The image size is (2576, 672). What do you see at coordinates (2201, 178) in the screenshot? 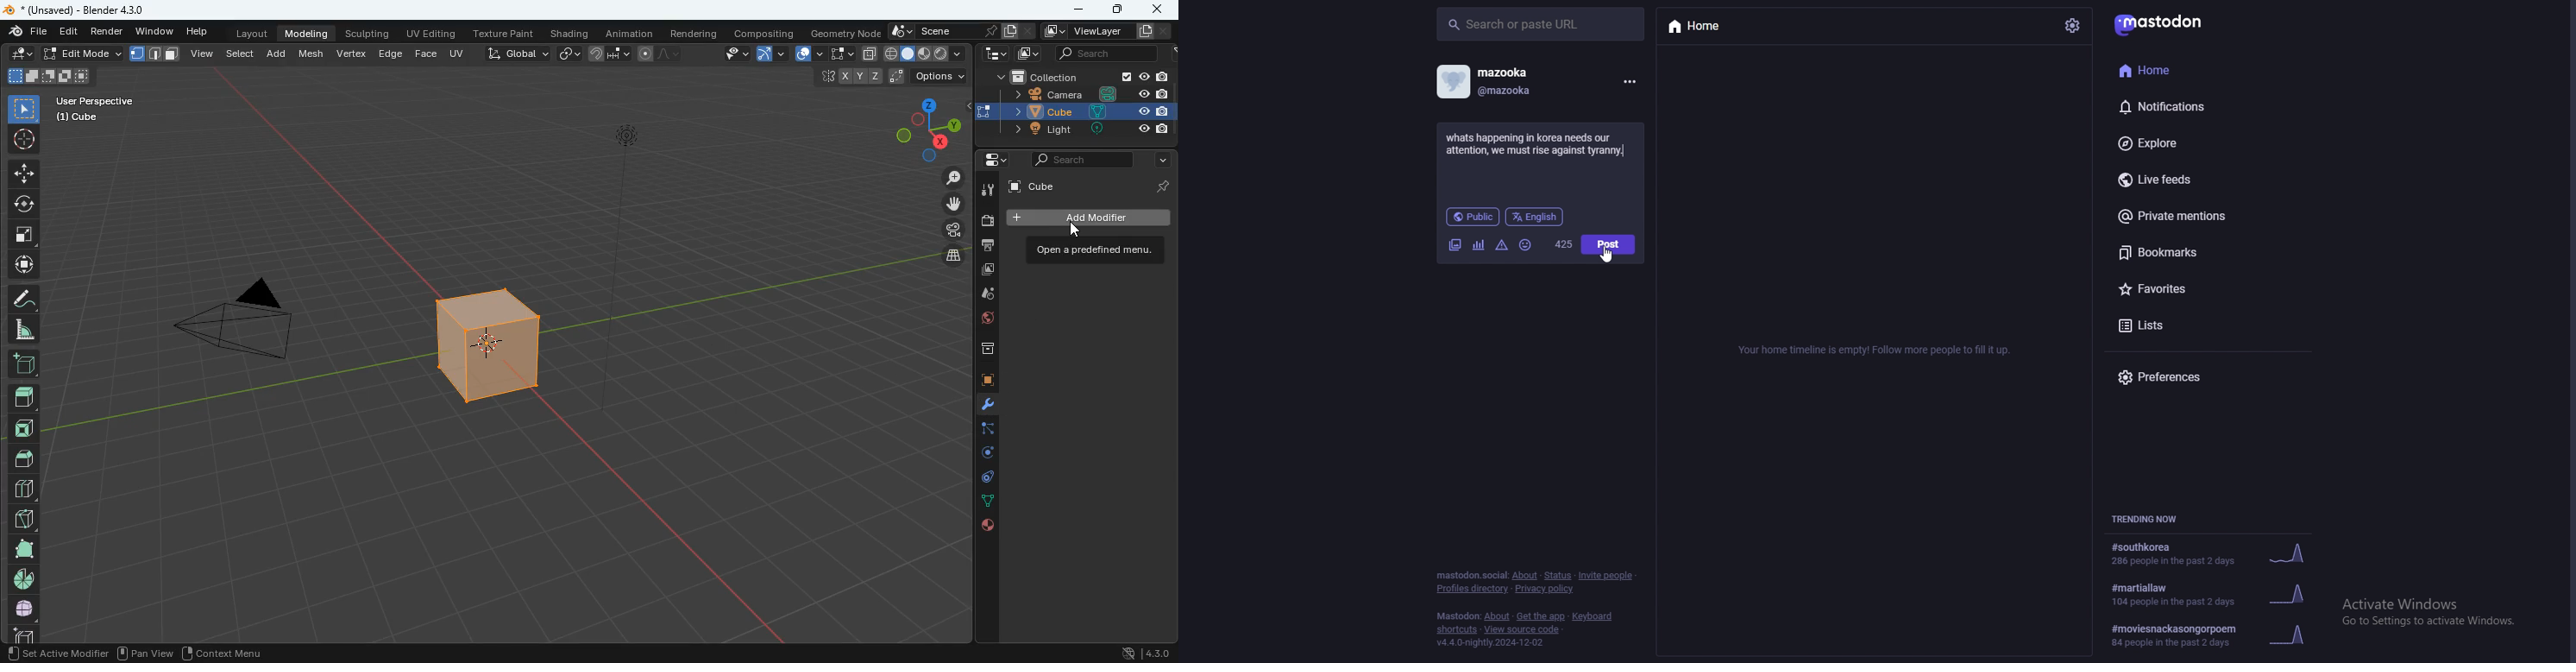
I see `live feeds` at bounding box center [2201, 178].